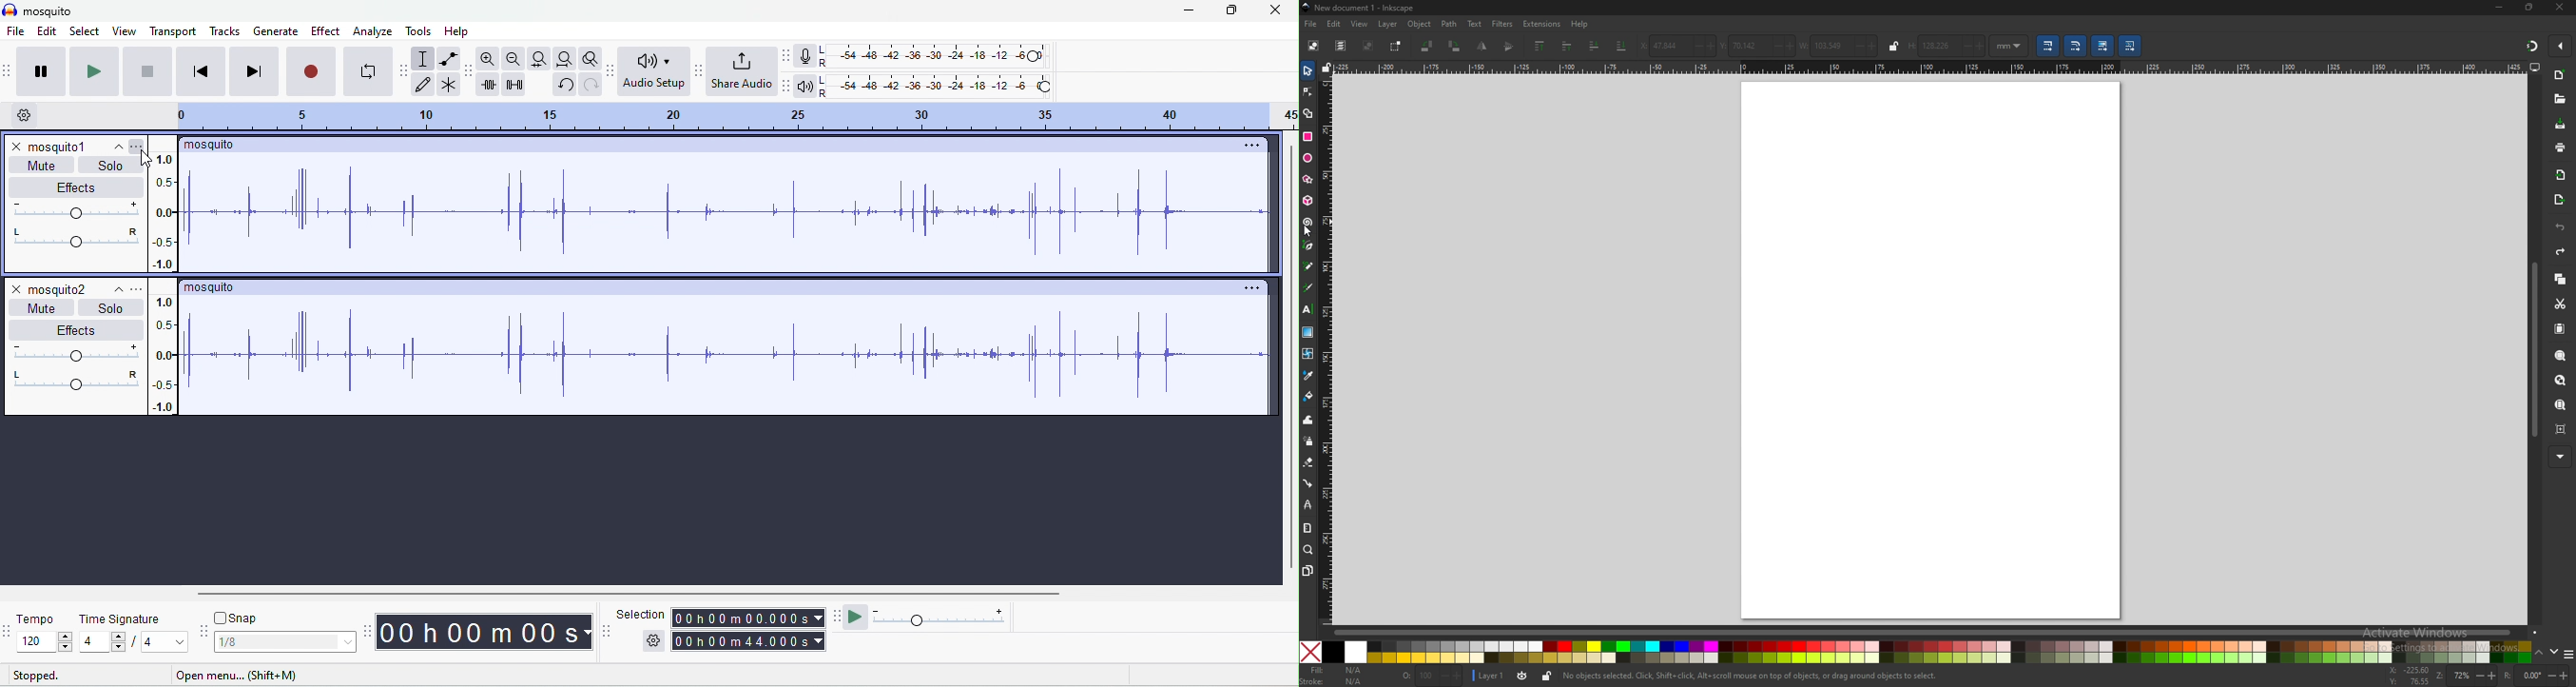  I want to click on up, so click(2538, 651).